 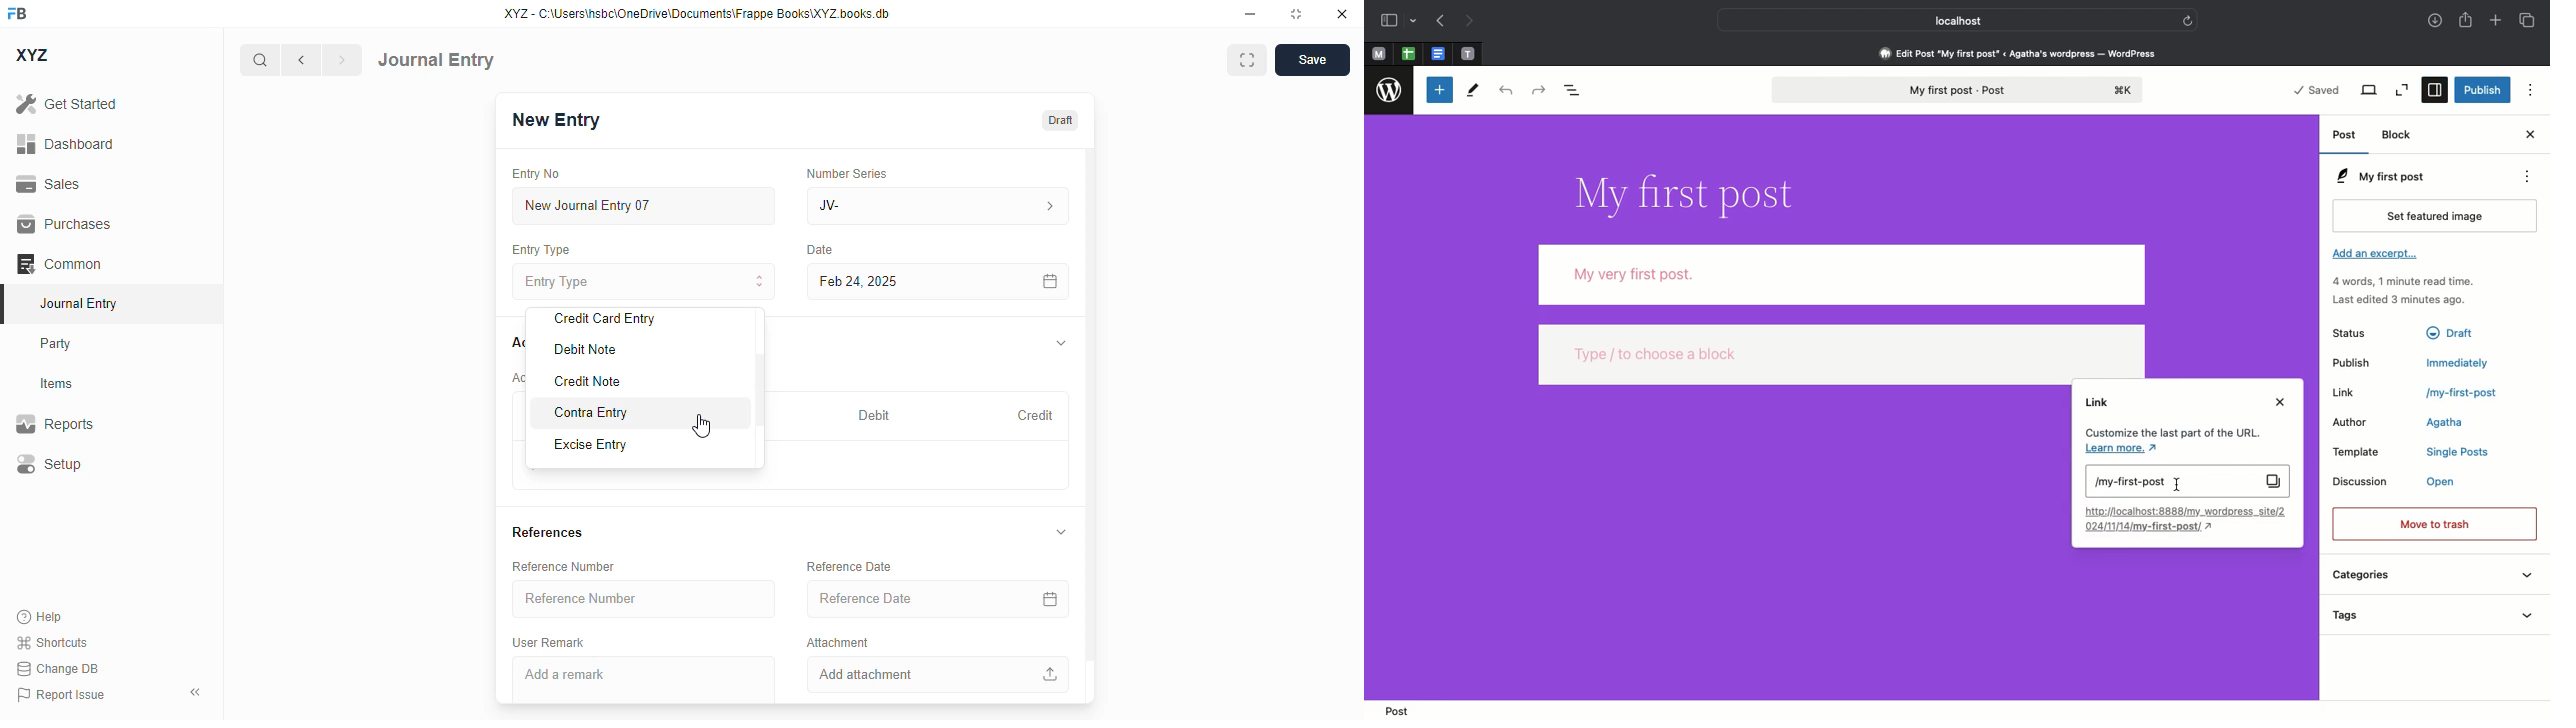 I want to click on setup, so click(x=49, y=463).